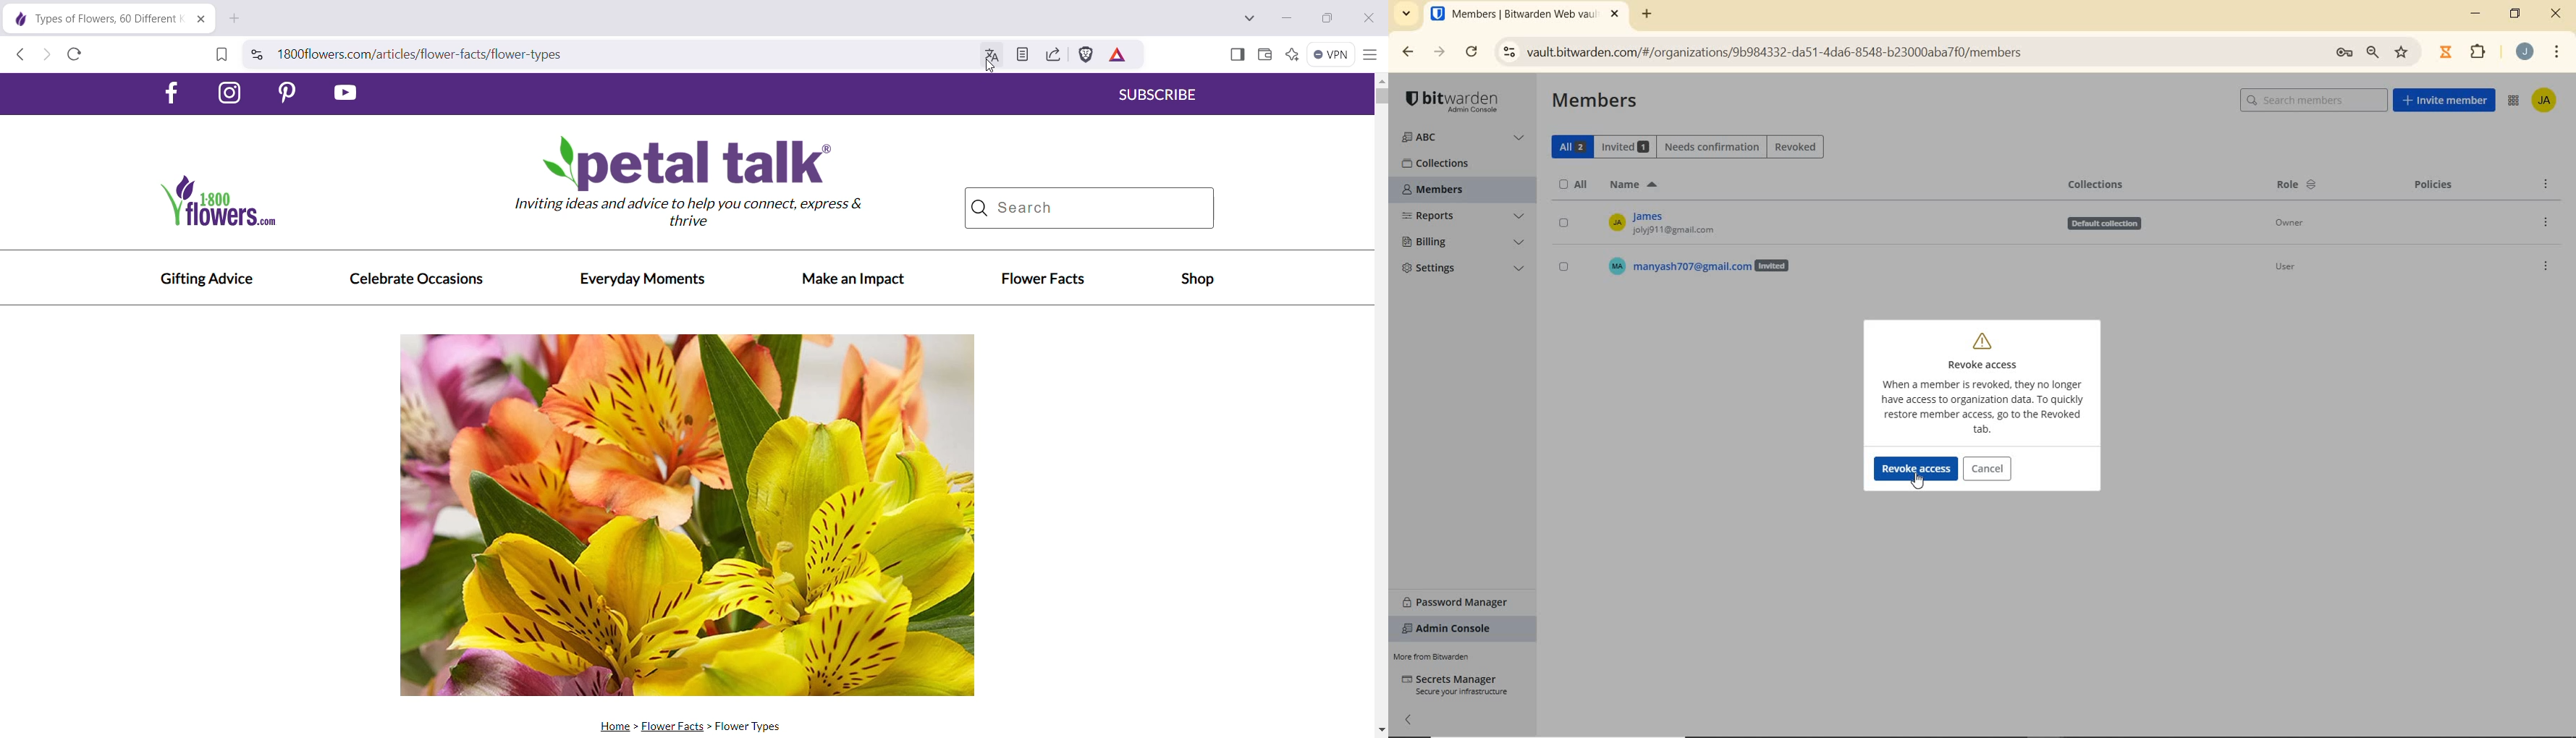 The width and height of the screenshot is (2576, 756). Describe the element at coordinates (1407, 14) in the screenshot. I see `SEARCH TABS` at that location.